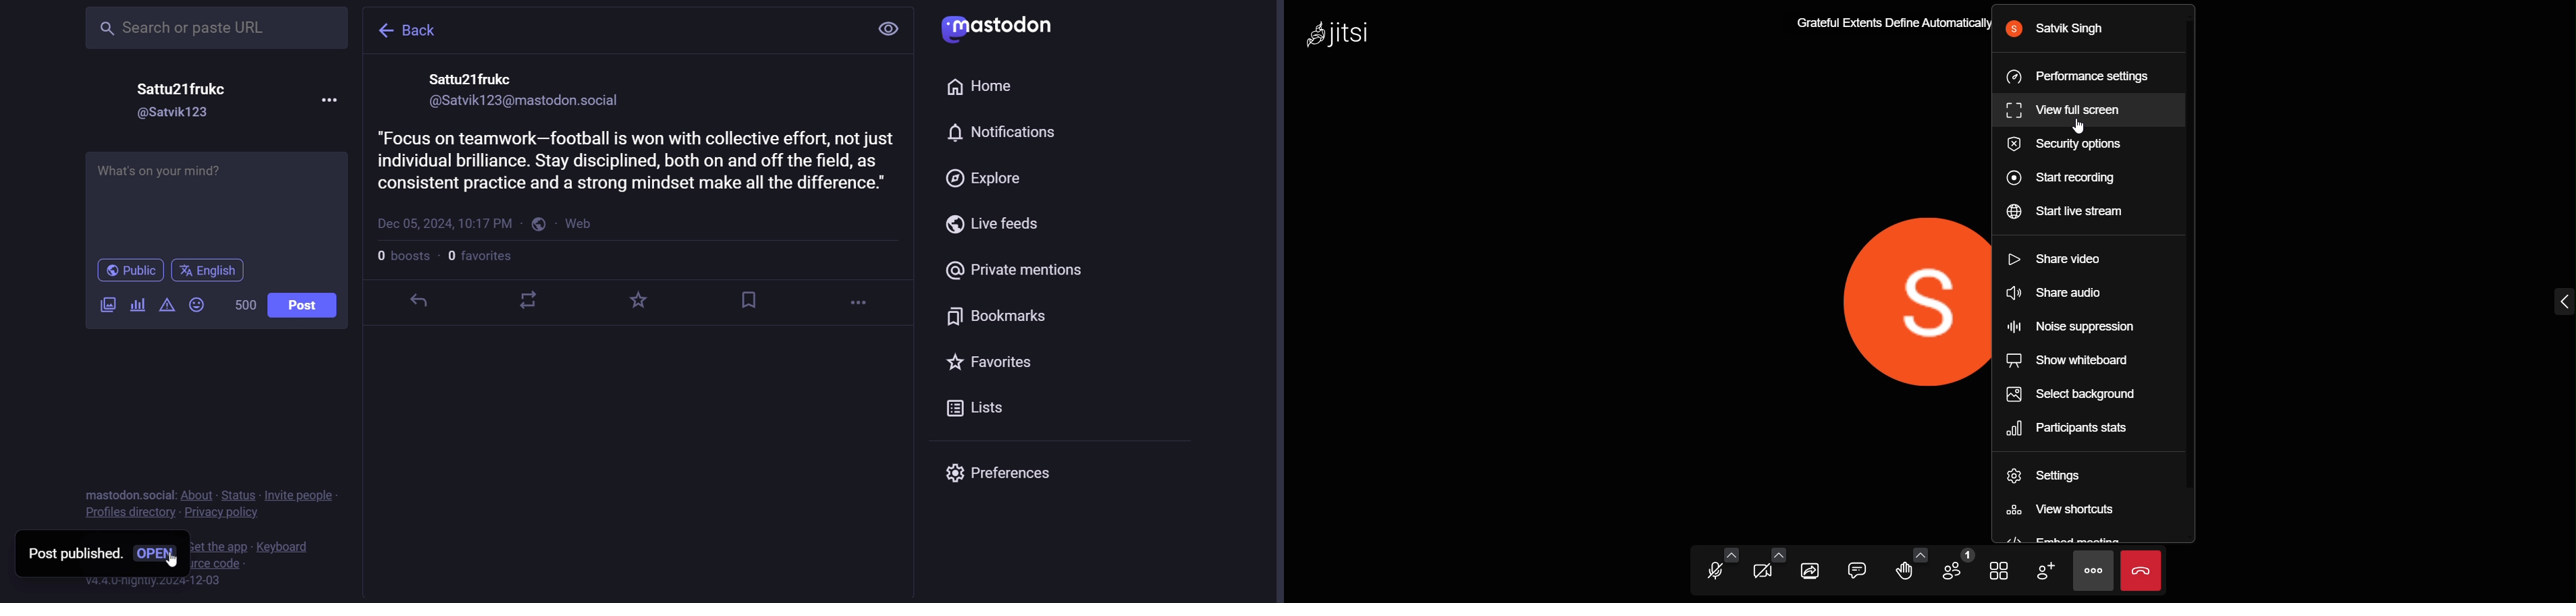  I want to click on profiles, so click(126, 514).